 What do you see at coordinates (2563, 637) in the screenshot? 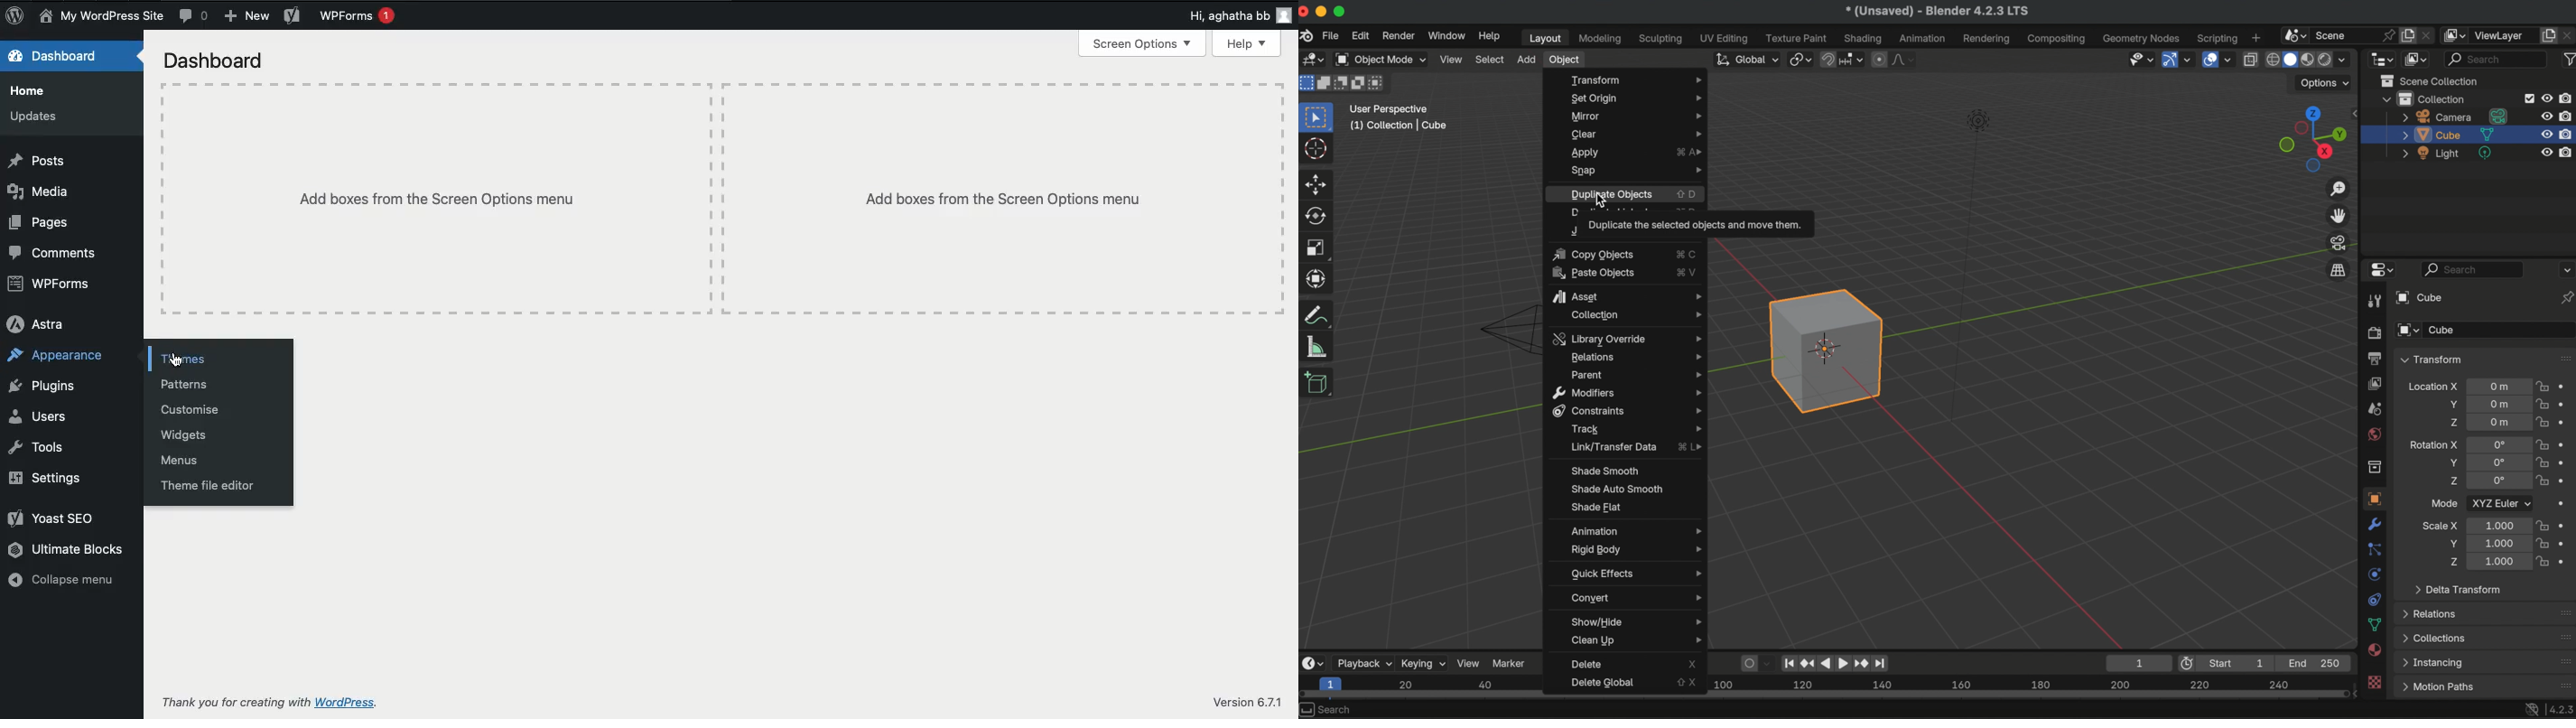
I see `drag handles` at bounding box center [2563, 637].